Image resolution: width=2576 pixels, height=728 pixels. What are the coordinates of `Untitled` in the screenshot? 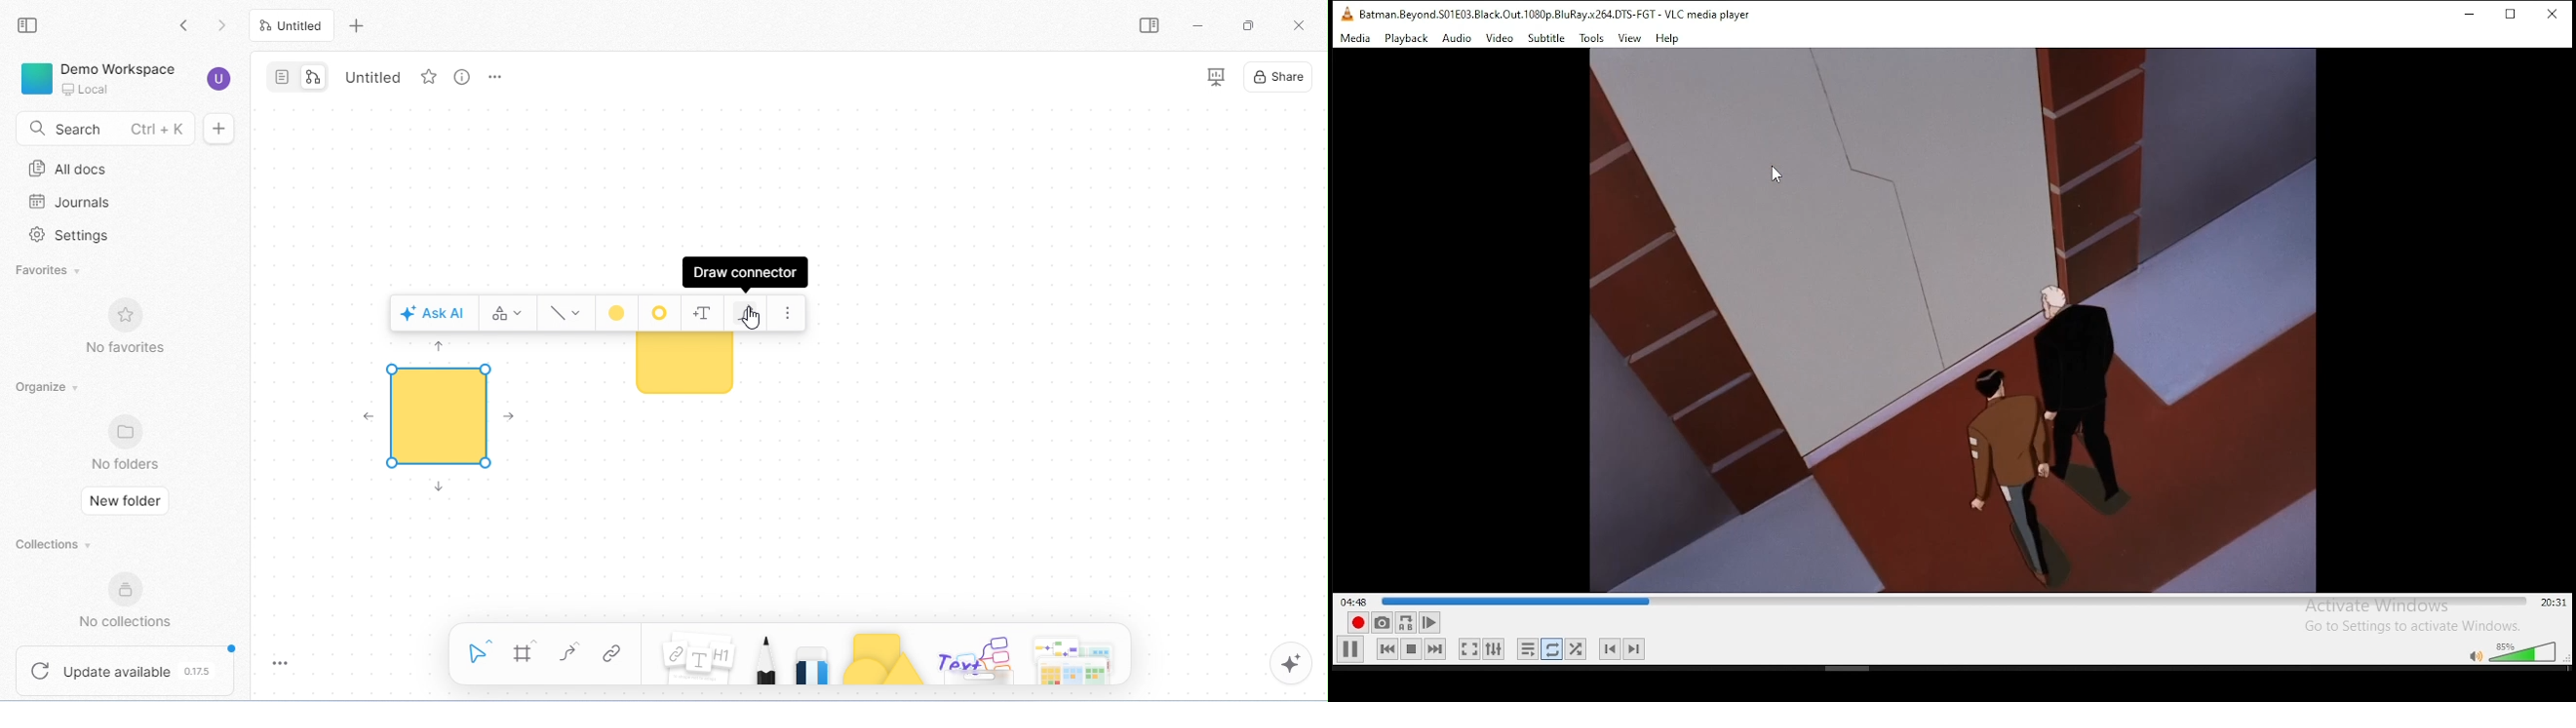 It's located at (294, 25).